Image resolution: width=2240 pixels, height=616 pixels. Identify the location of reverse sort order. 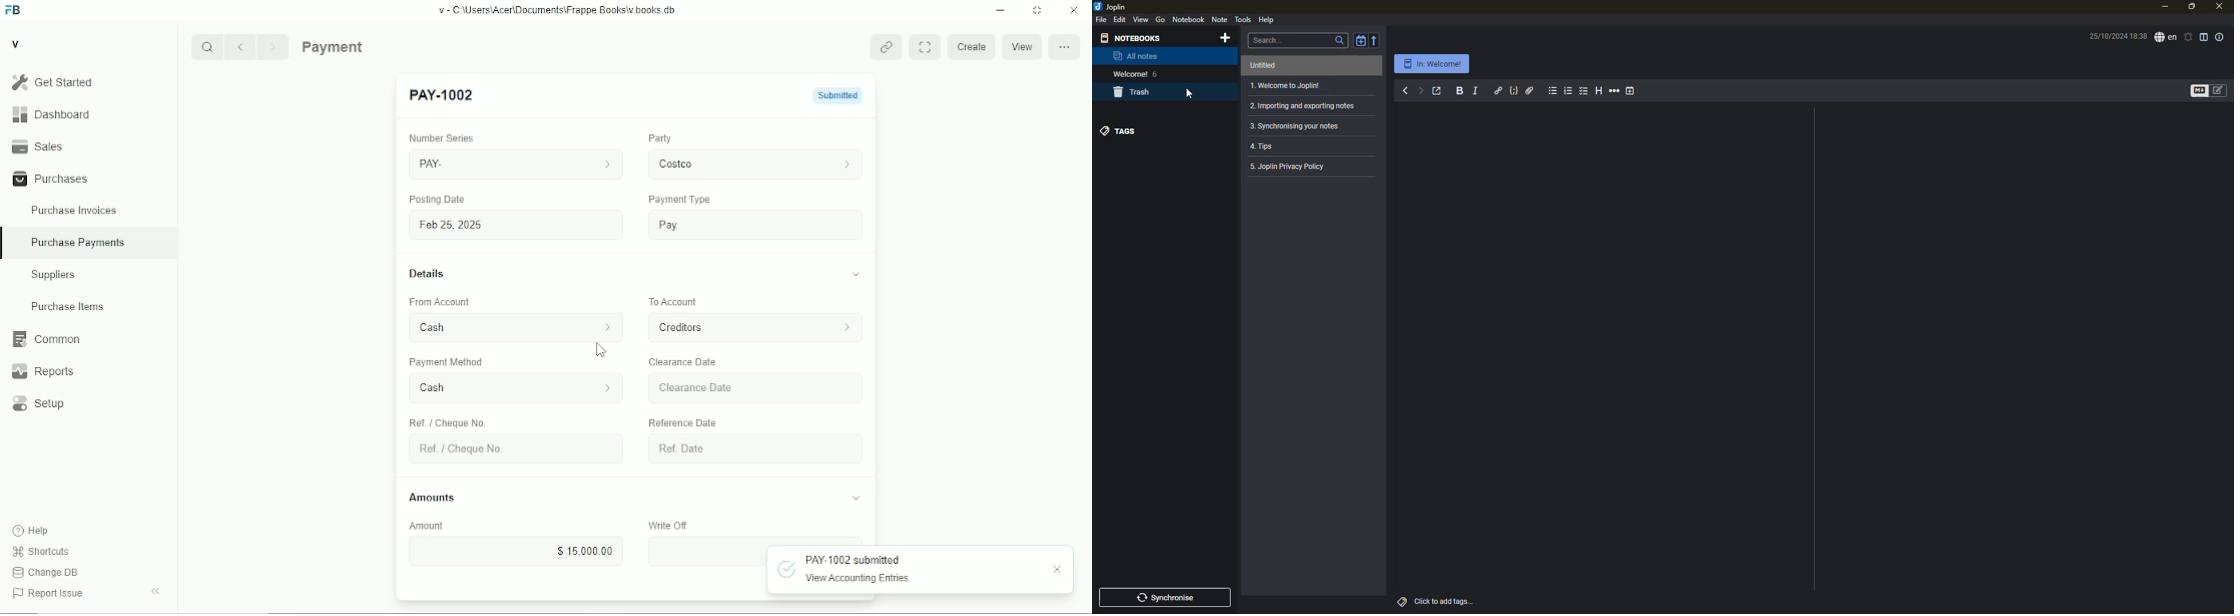
(1377, 39).